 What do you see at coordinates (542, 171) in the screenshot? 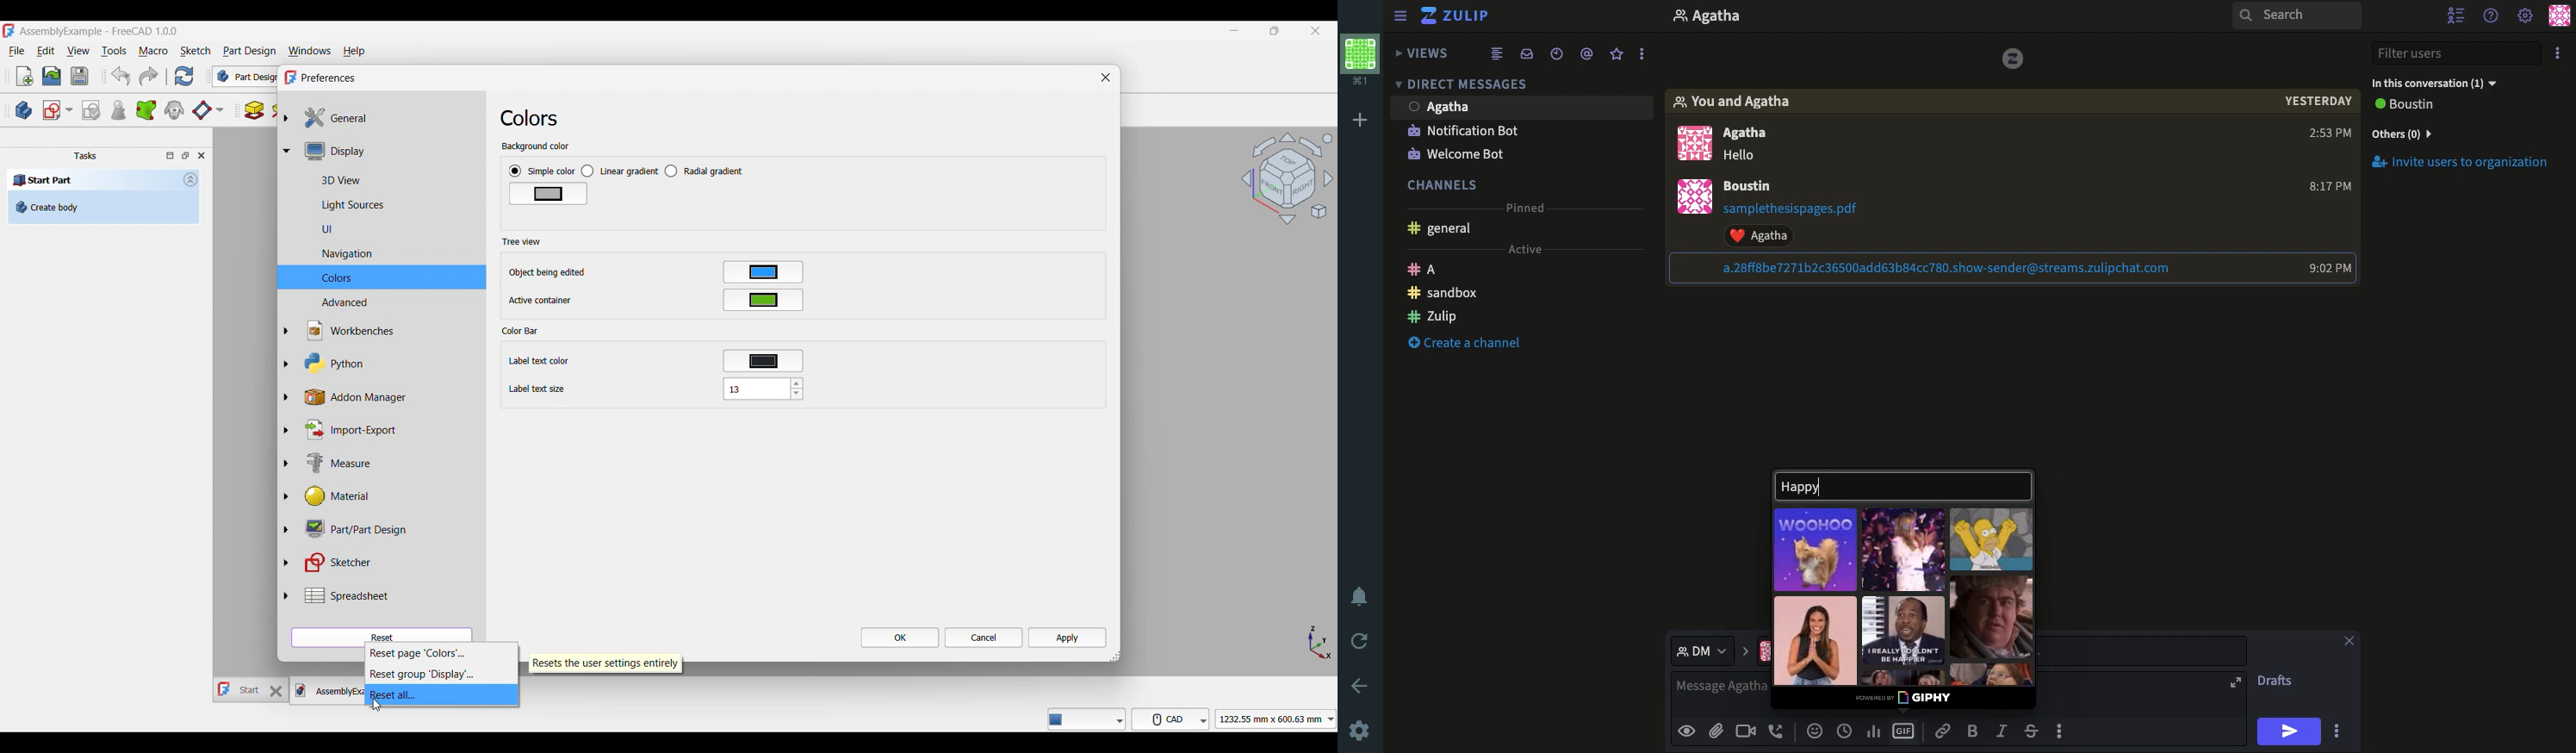
I see `Toggle for Simple color` at bounding box center [542, 171].